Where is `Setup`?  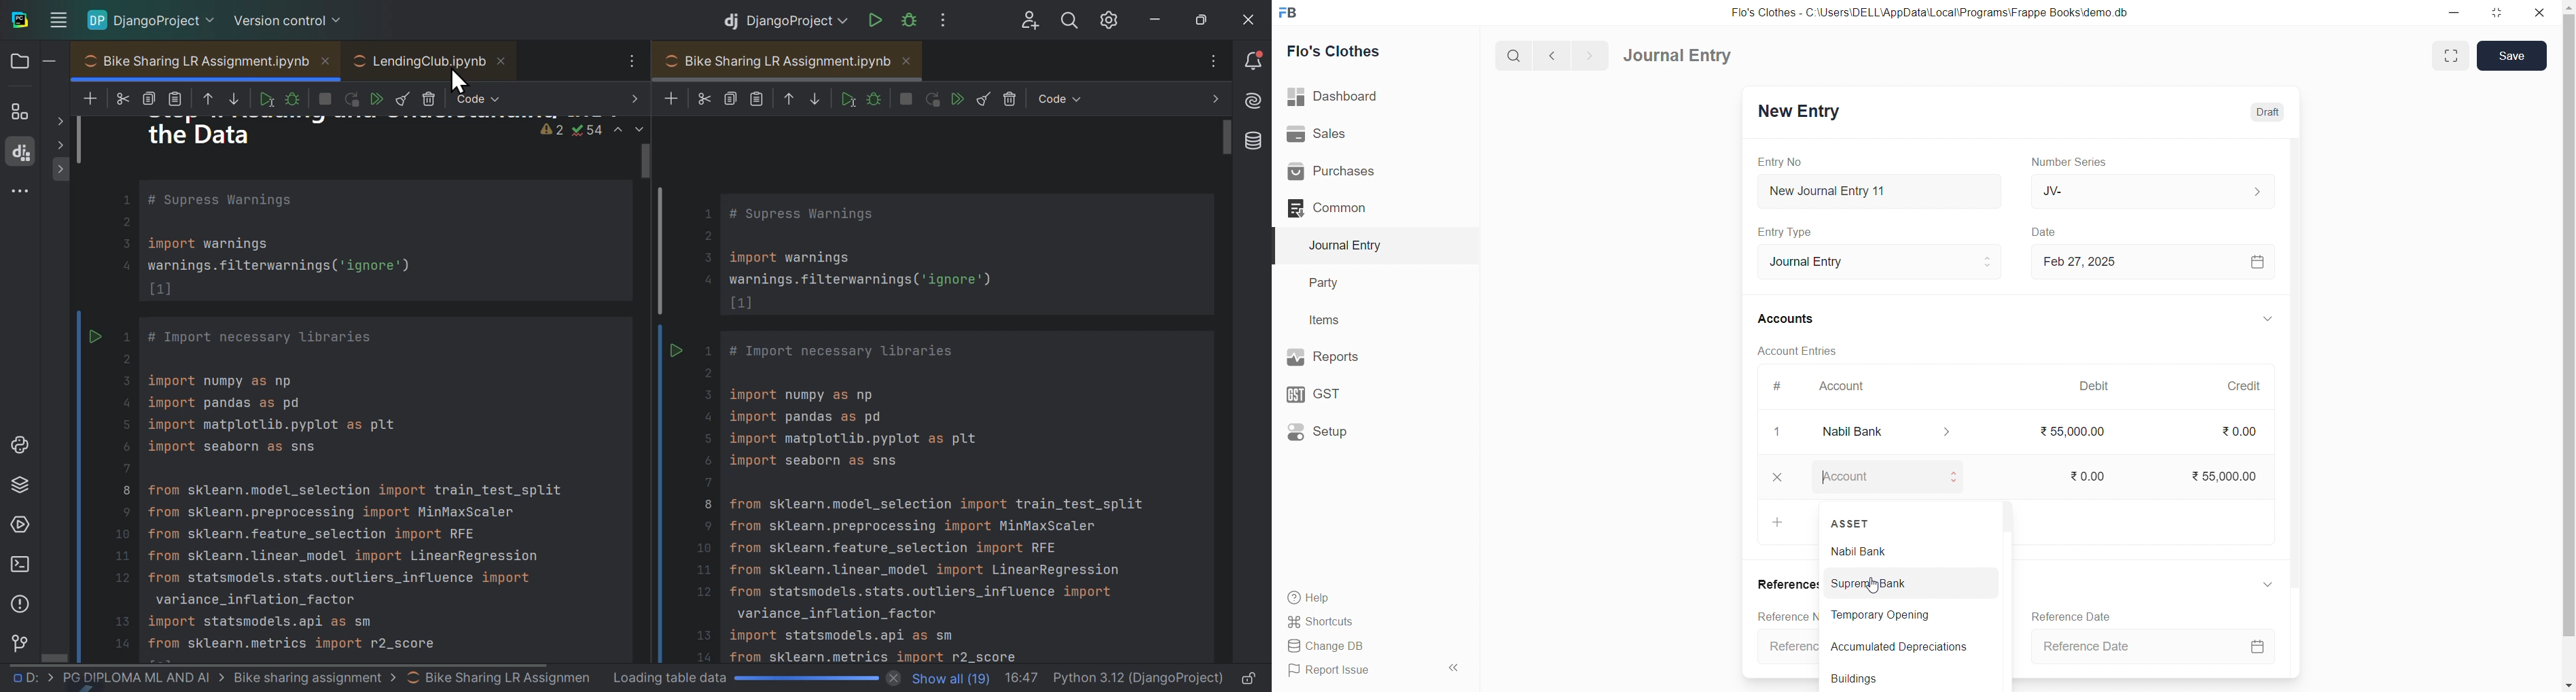 Setup is located at coordinates (1350, 434).